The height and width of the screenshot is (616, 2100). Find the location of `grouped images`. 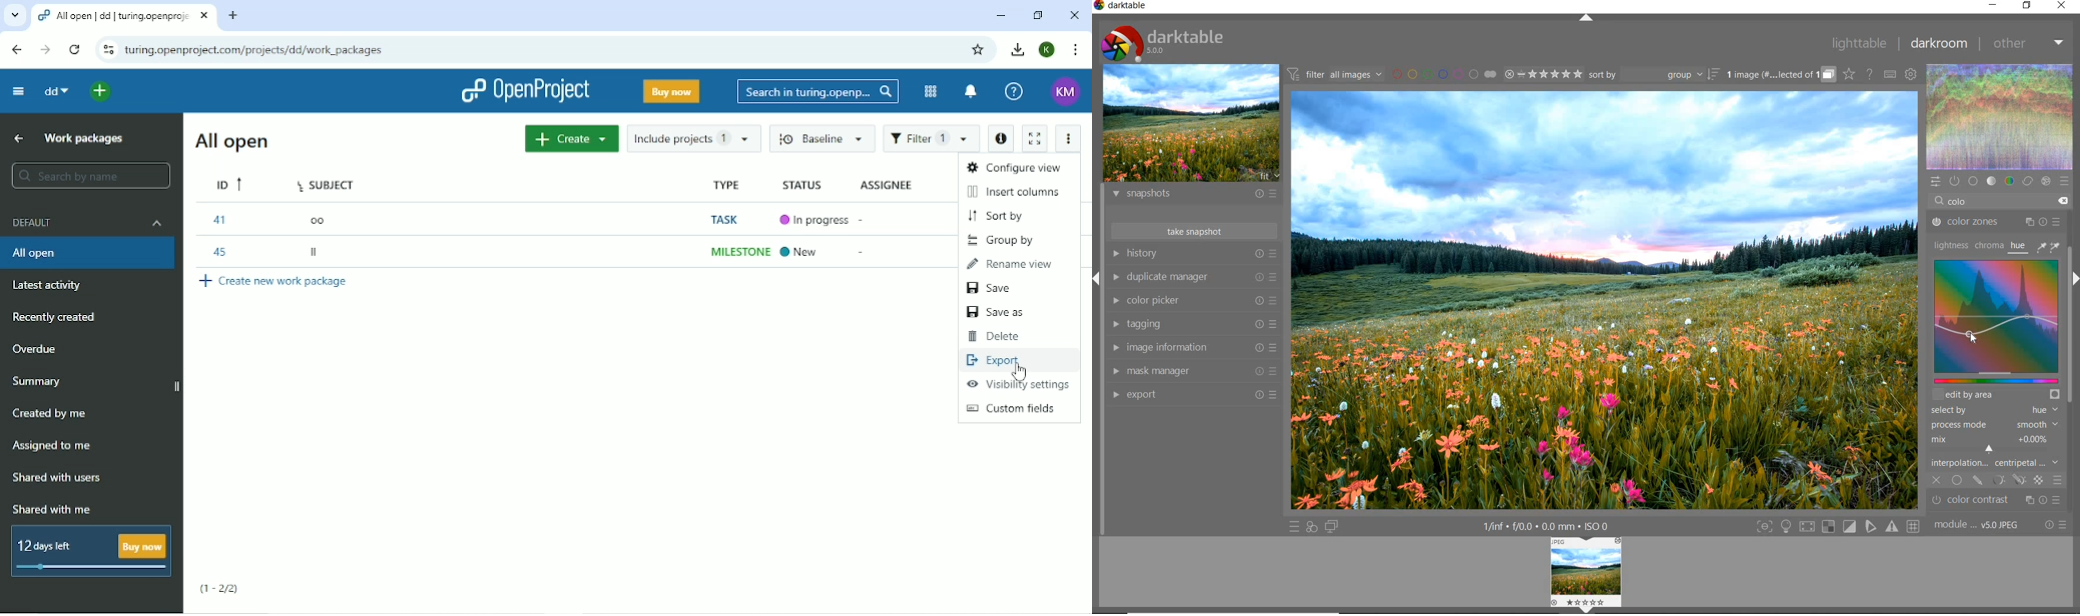

grouped images is located at coordinates (1780, 75).